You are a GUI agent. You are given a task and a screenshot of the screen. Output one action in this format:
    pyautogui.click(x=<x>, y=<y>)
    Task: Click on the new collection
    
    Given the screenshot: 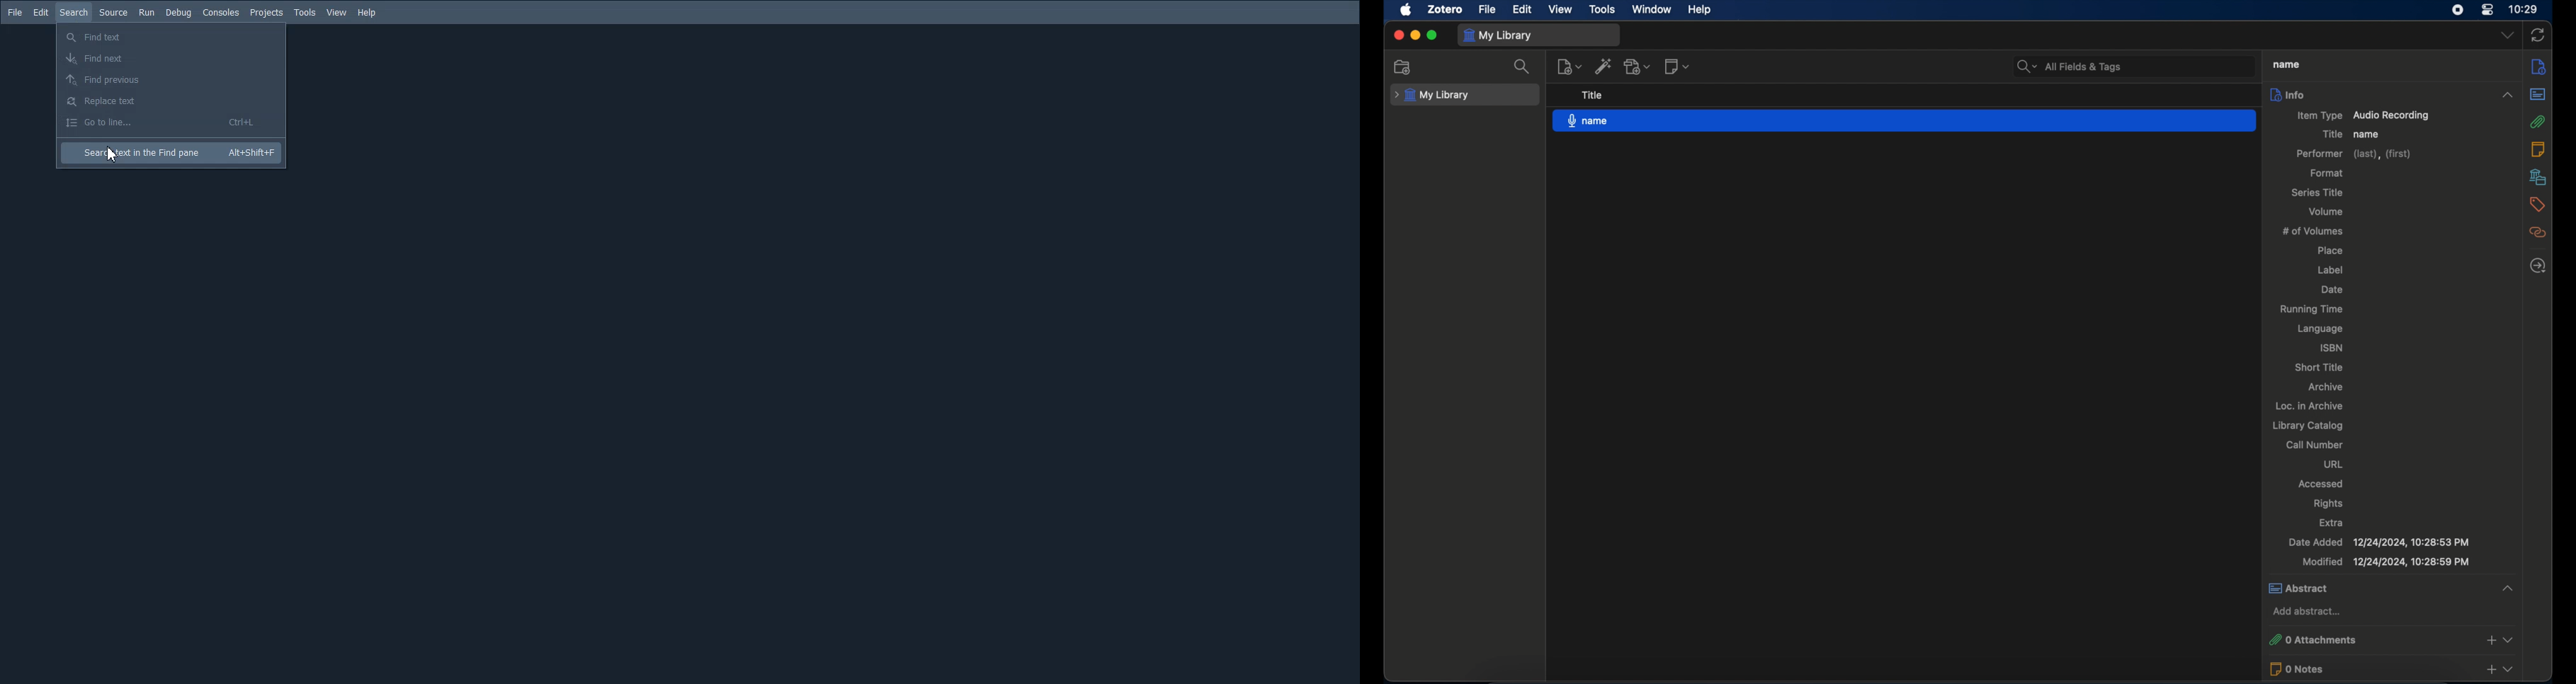 What is the action you would take?
    pyautogui.click(x=1405, y=67)
    